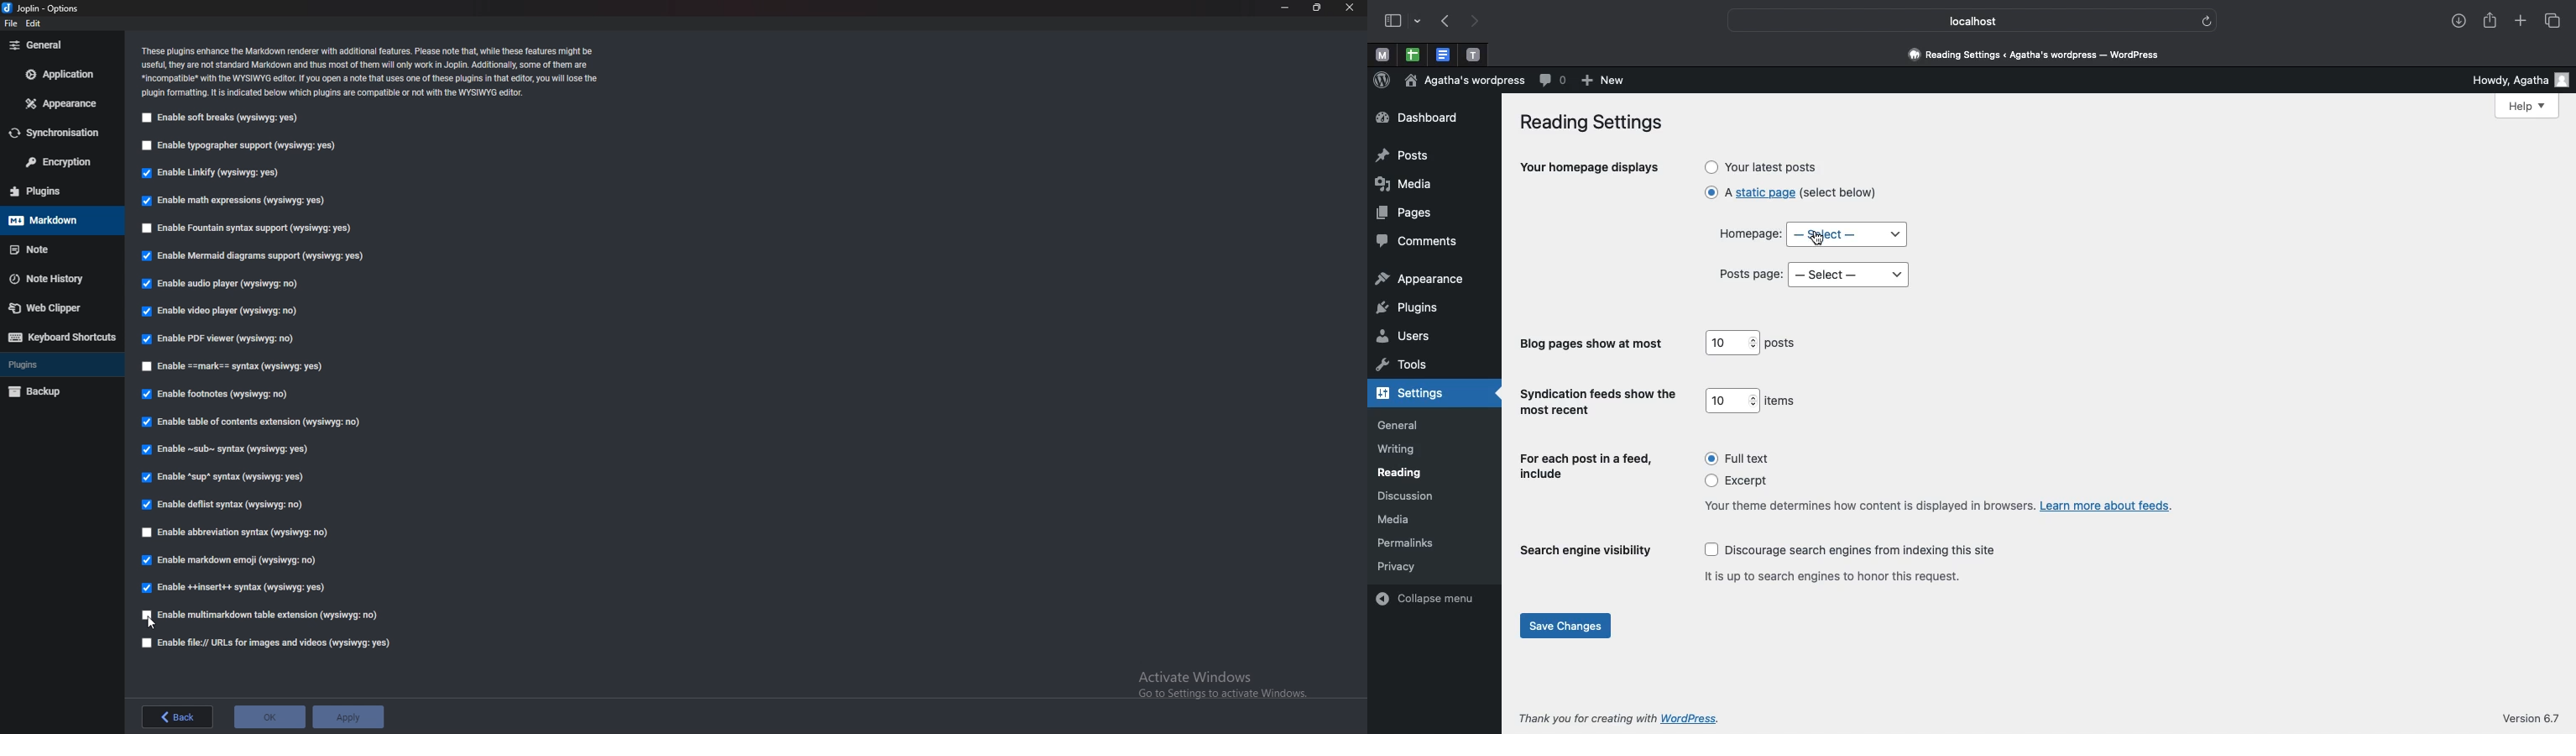 The width and height of the screenshot is (2576, 756). What do you see at coordinates (225, 118) in the screenshot?
I see `enable soft breaks` at bounding box center [225, 118].